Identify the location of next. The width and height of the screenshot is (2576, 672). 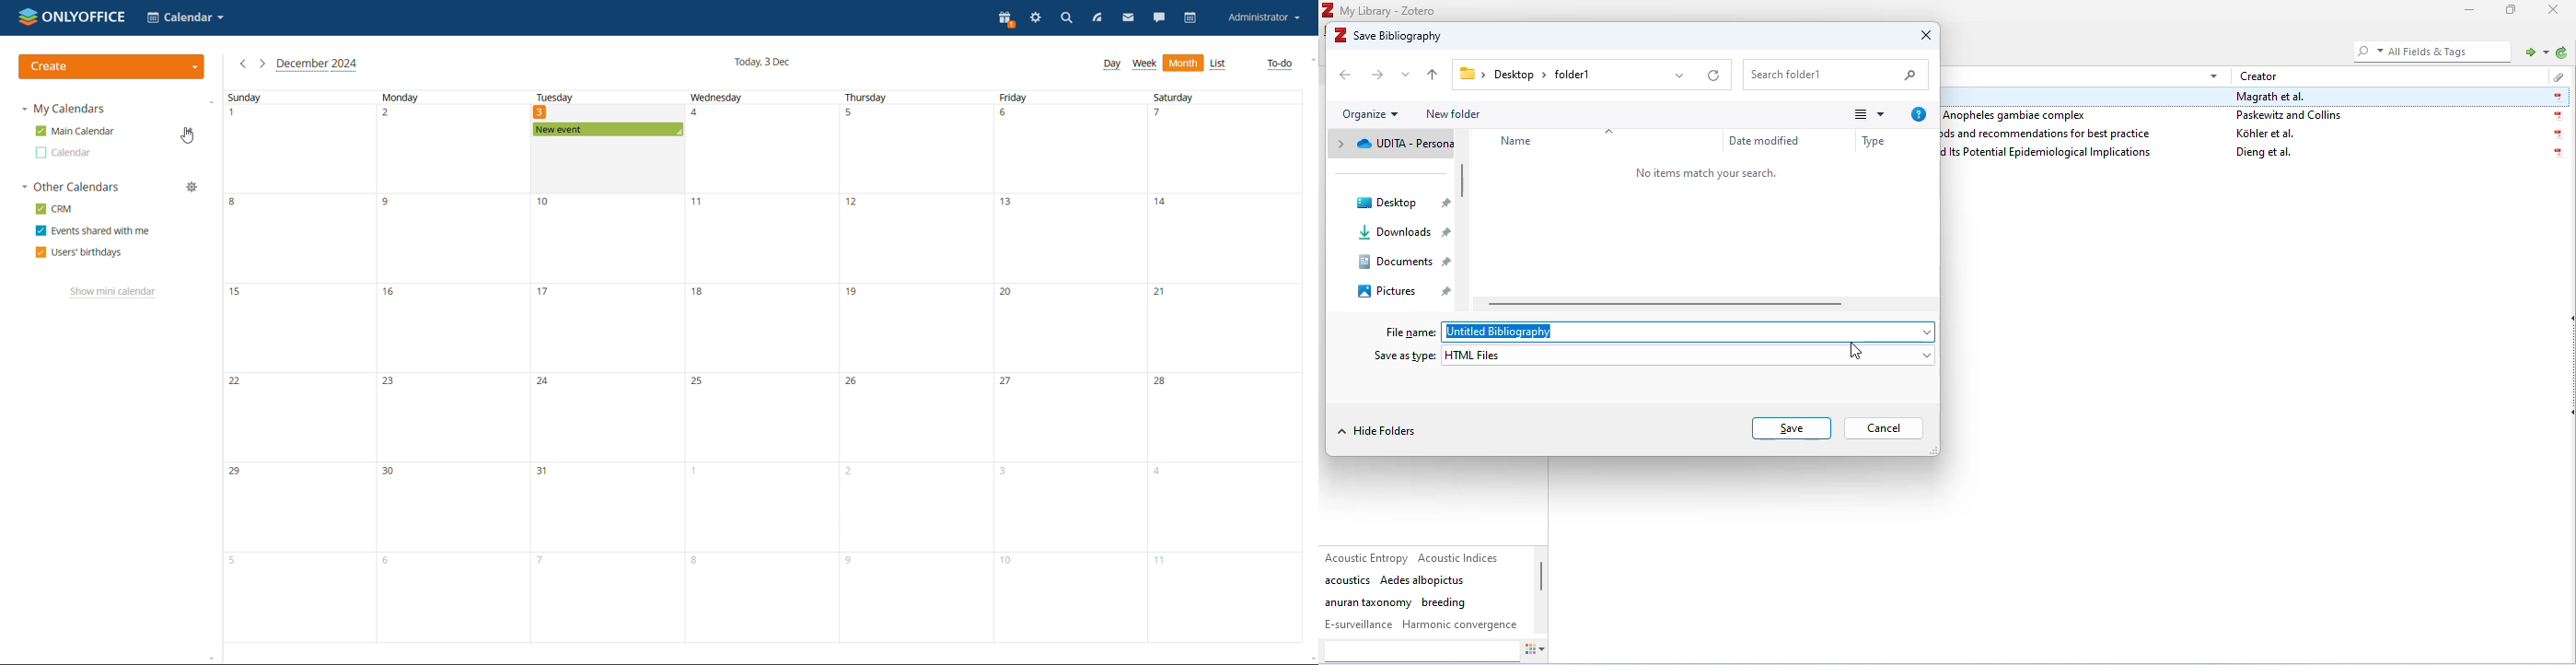
(1380, 75).